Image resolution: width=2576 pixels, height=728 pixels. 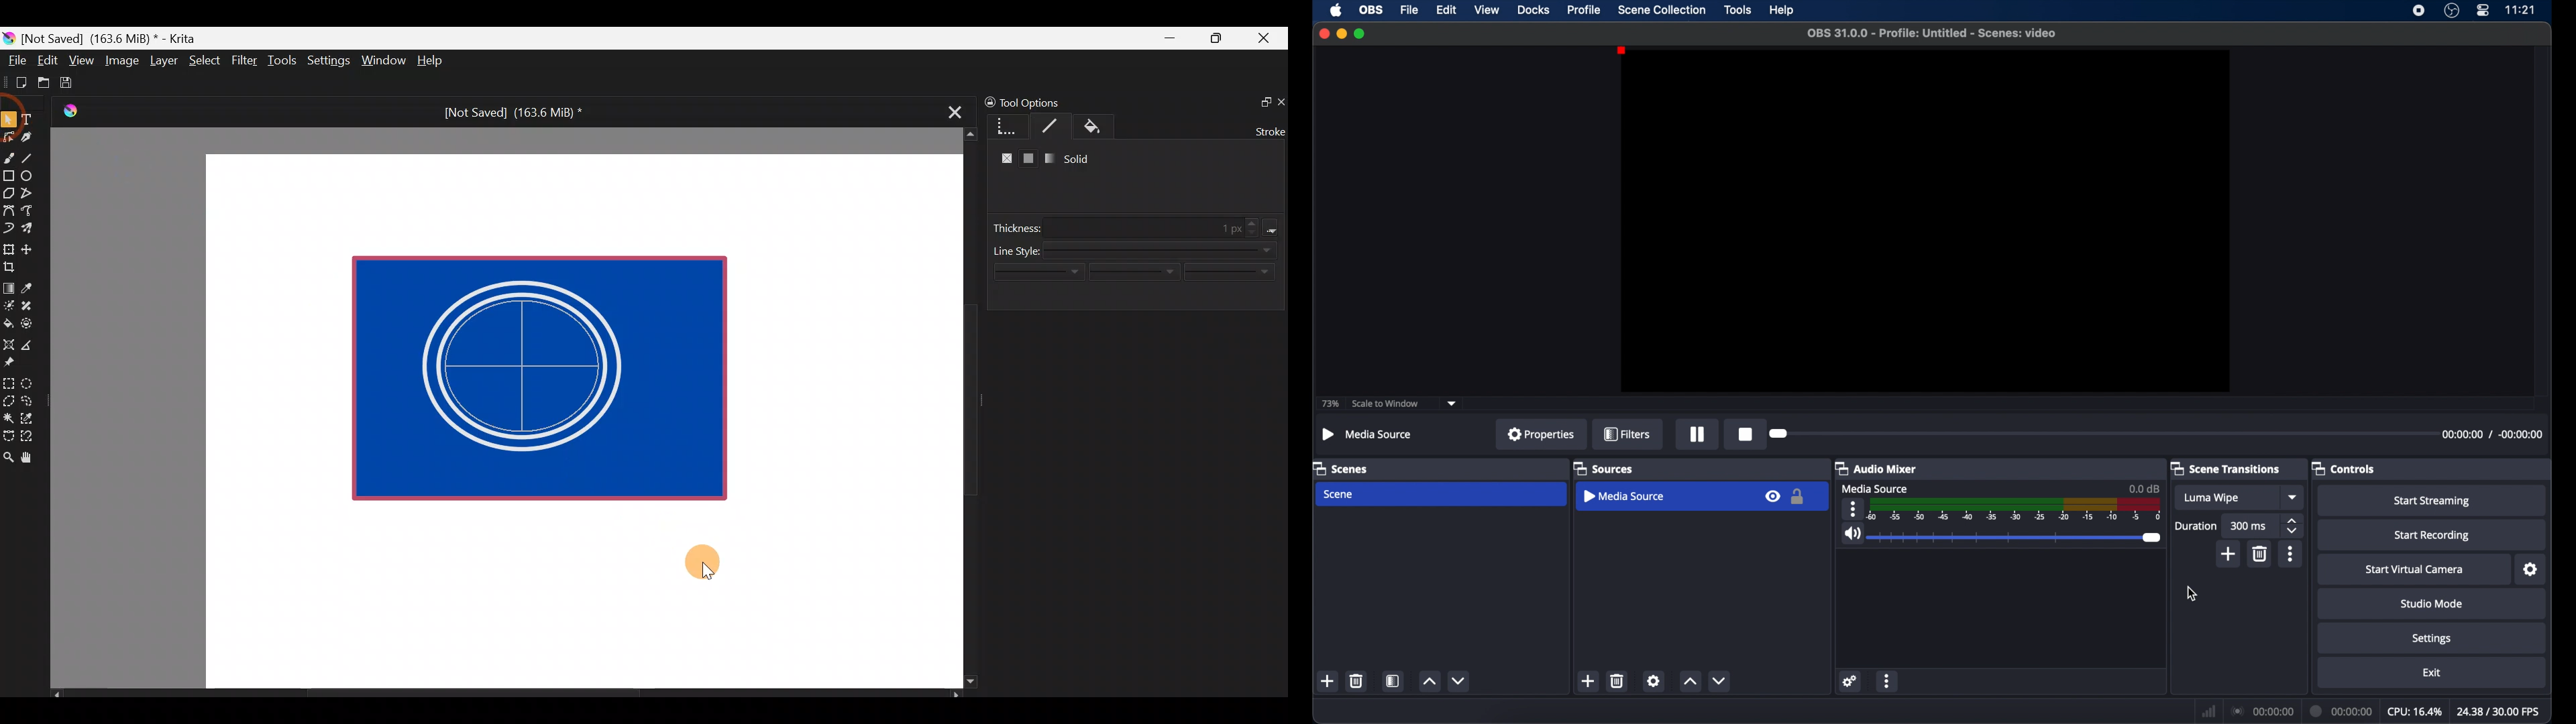 What do you see at coordinates (2344, 468) in the screenshot?
I see `controls` at bounding box center [2344, 468].